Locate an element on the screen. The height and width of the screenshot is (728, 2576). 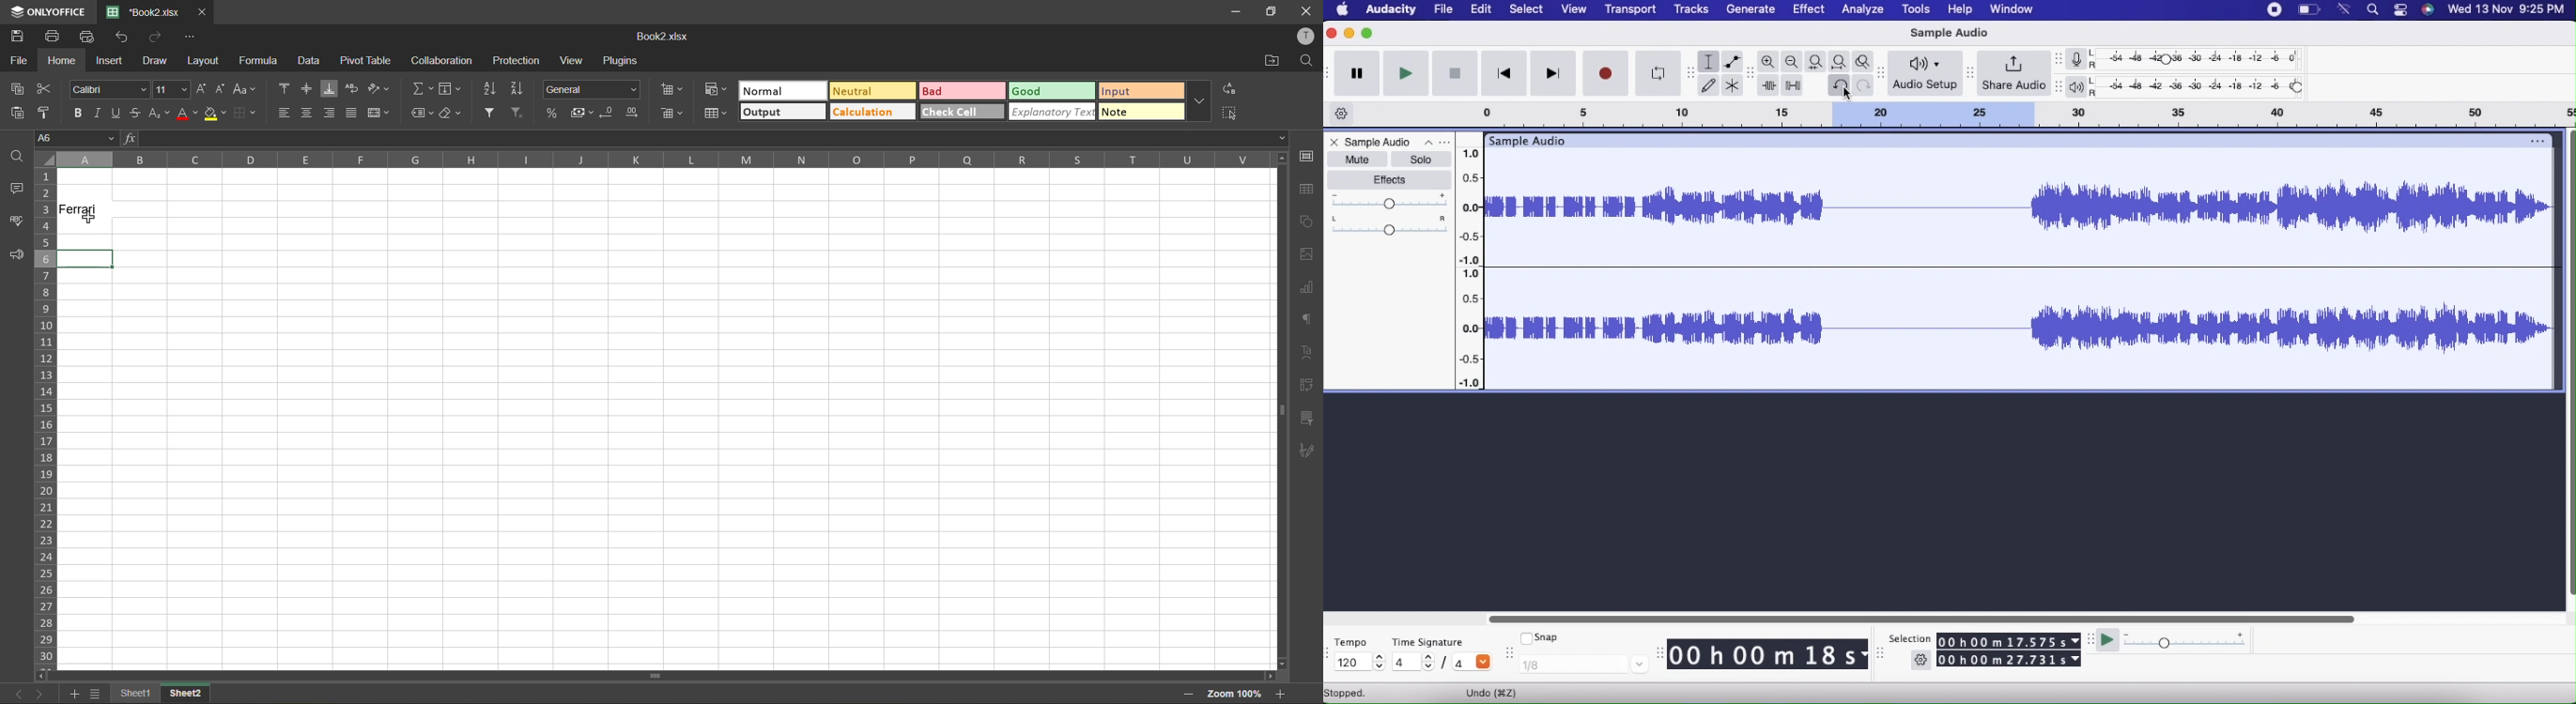
wireless is located at coordinates (2346, 8).